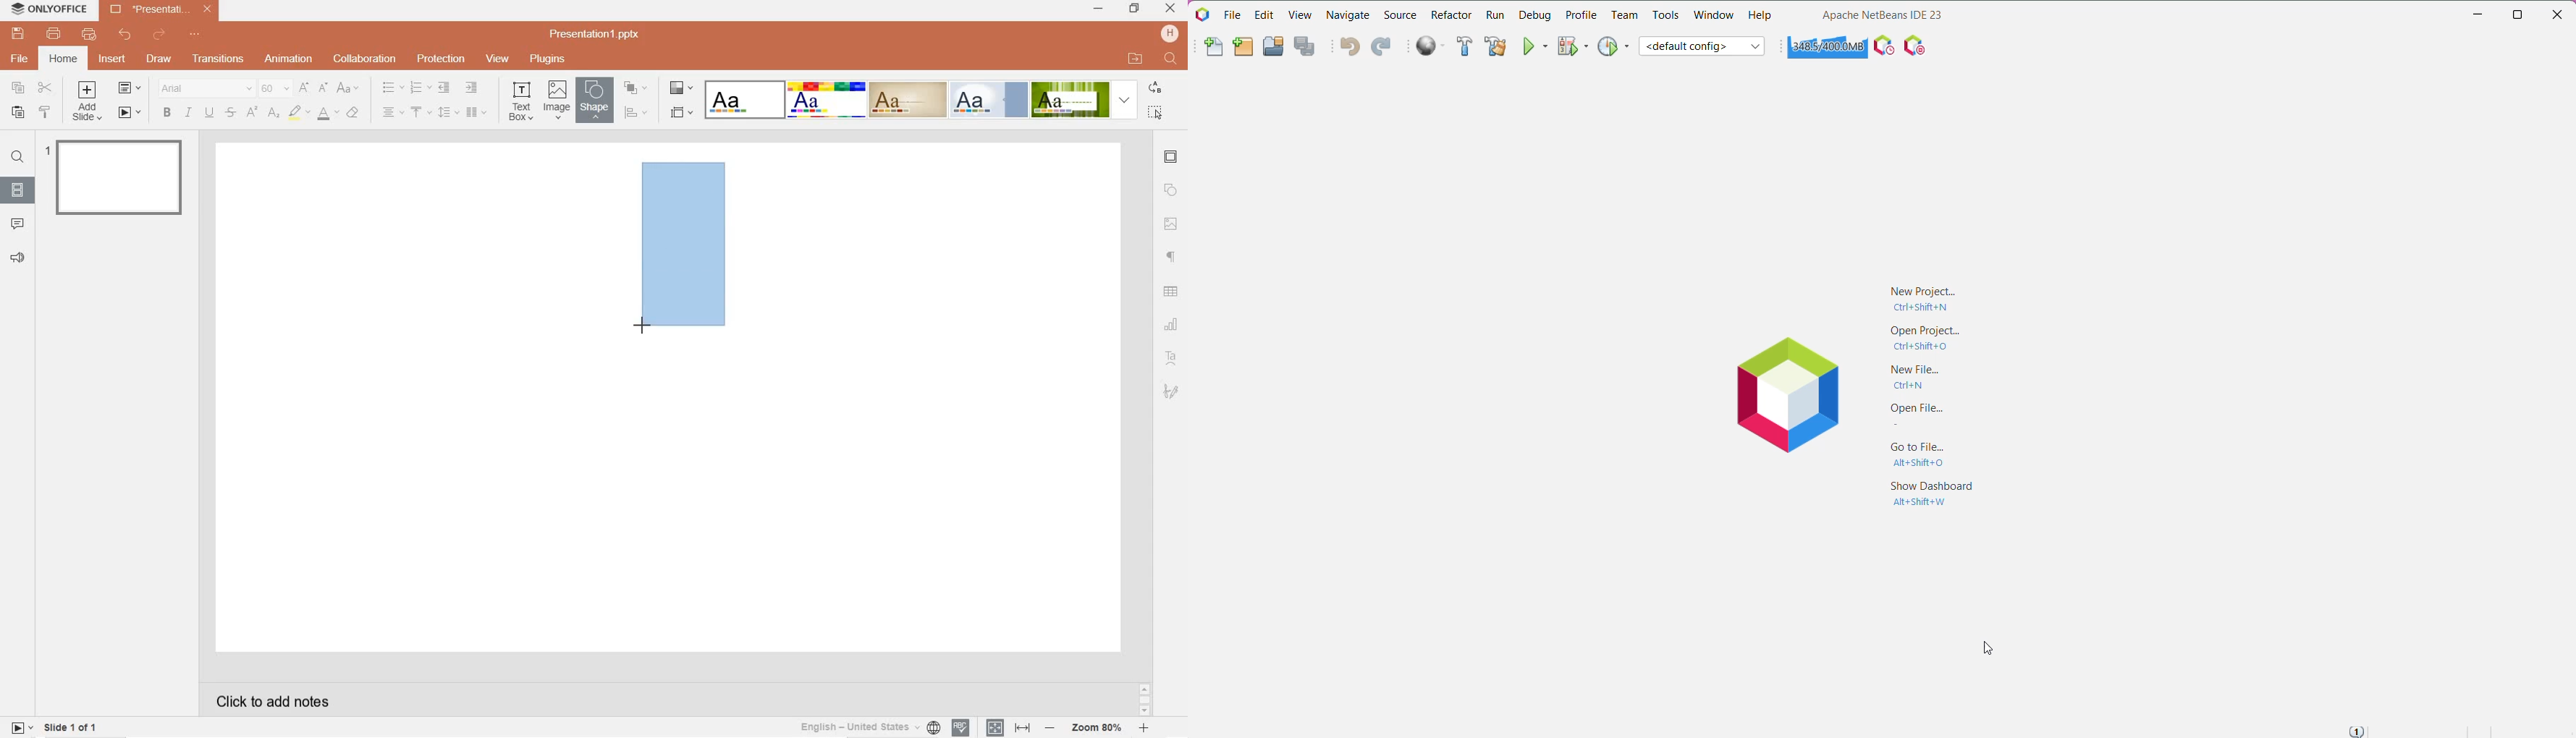  What do you see at coordinates (1157, 112) in the screenshot?
I see `select all` at bounding box center [1157, 112].